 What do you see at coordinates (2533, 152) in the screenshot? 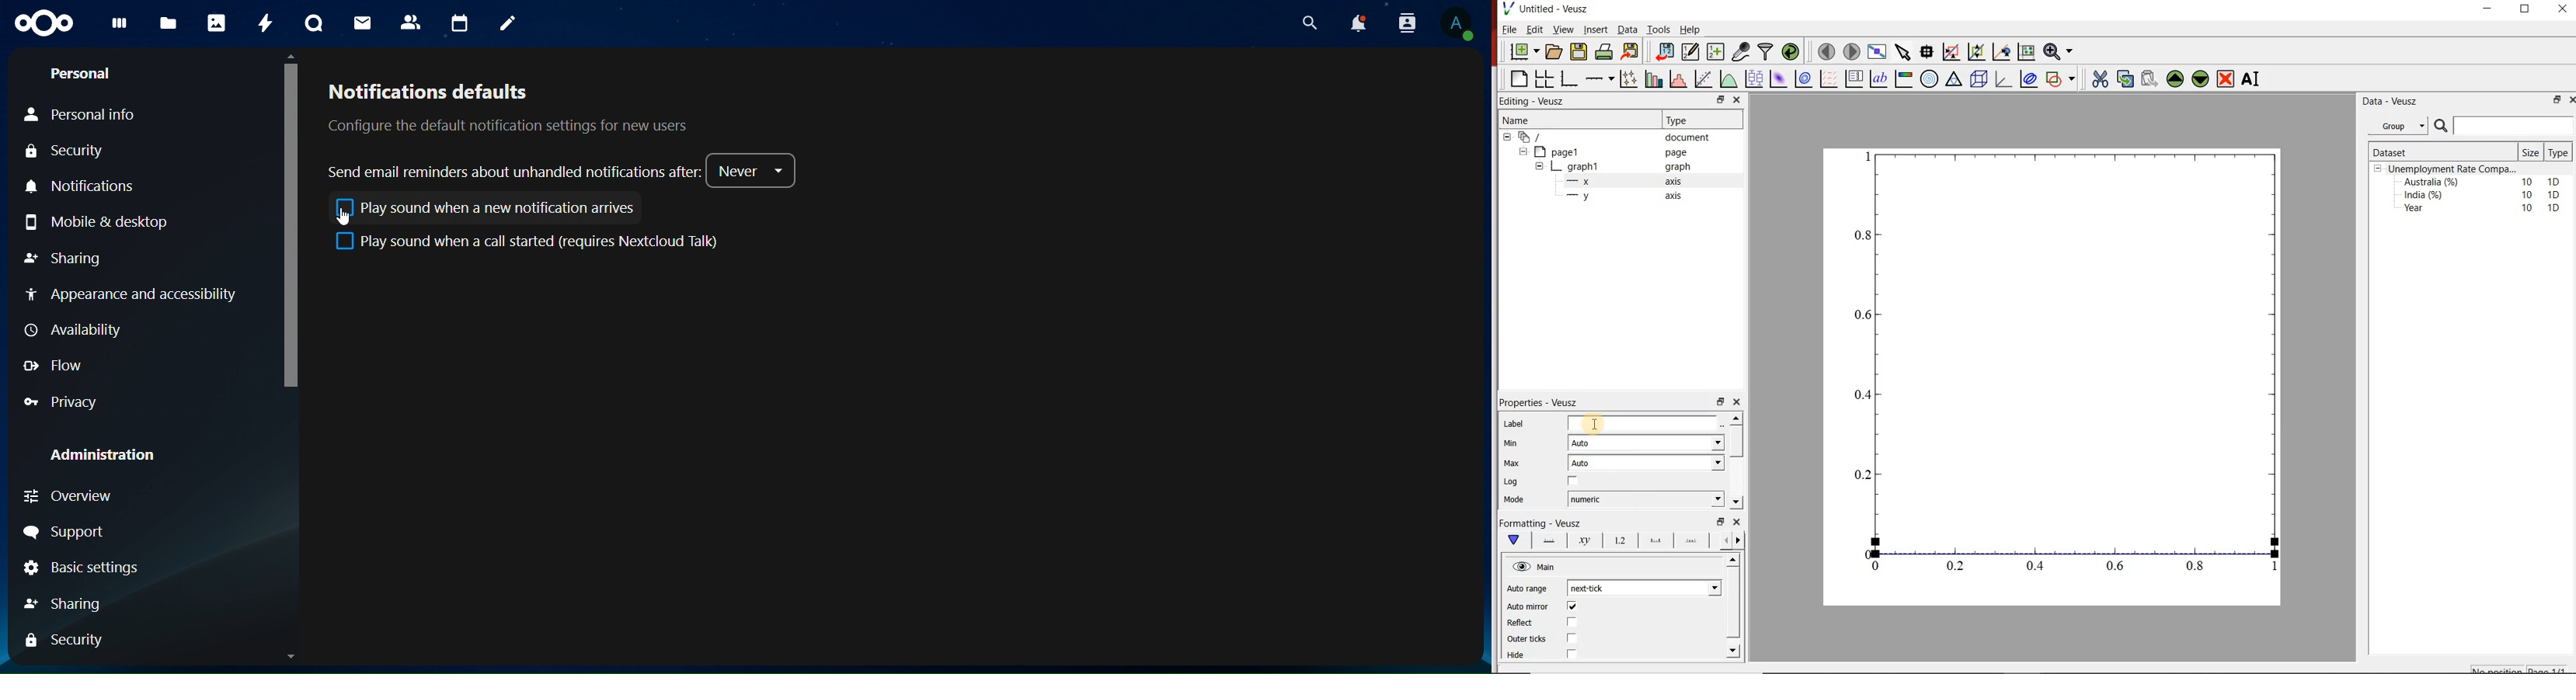
I see `Size` at bounding box center [2533, 152].